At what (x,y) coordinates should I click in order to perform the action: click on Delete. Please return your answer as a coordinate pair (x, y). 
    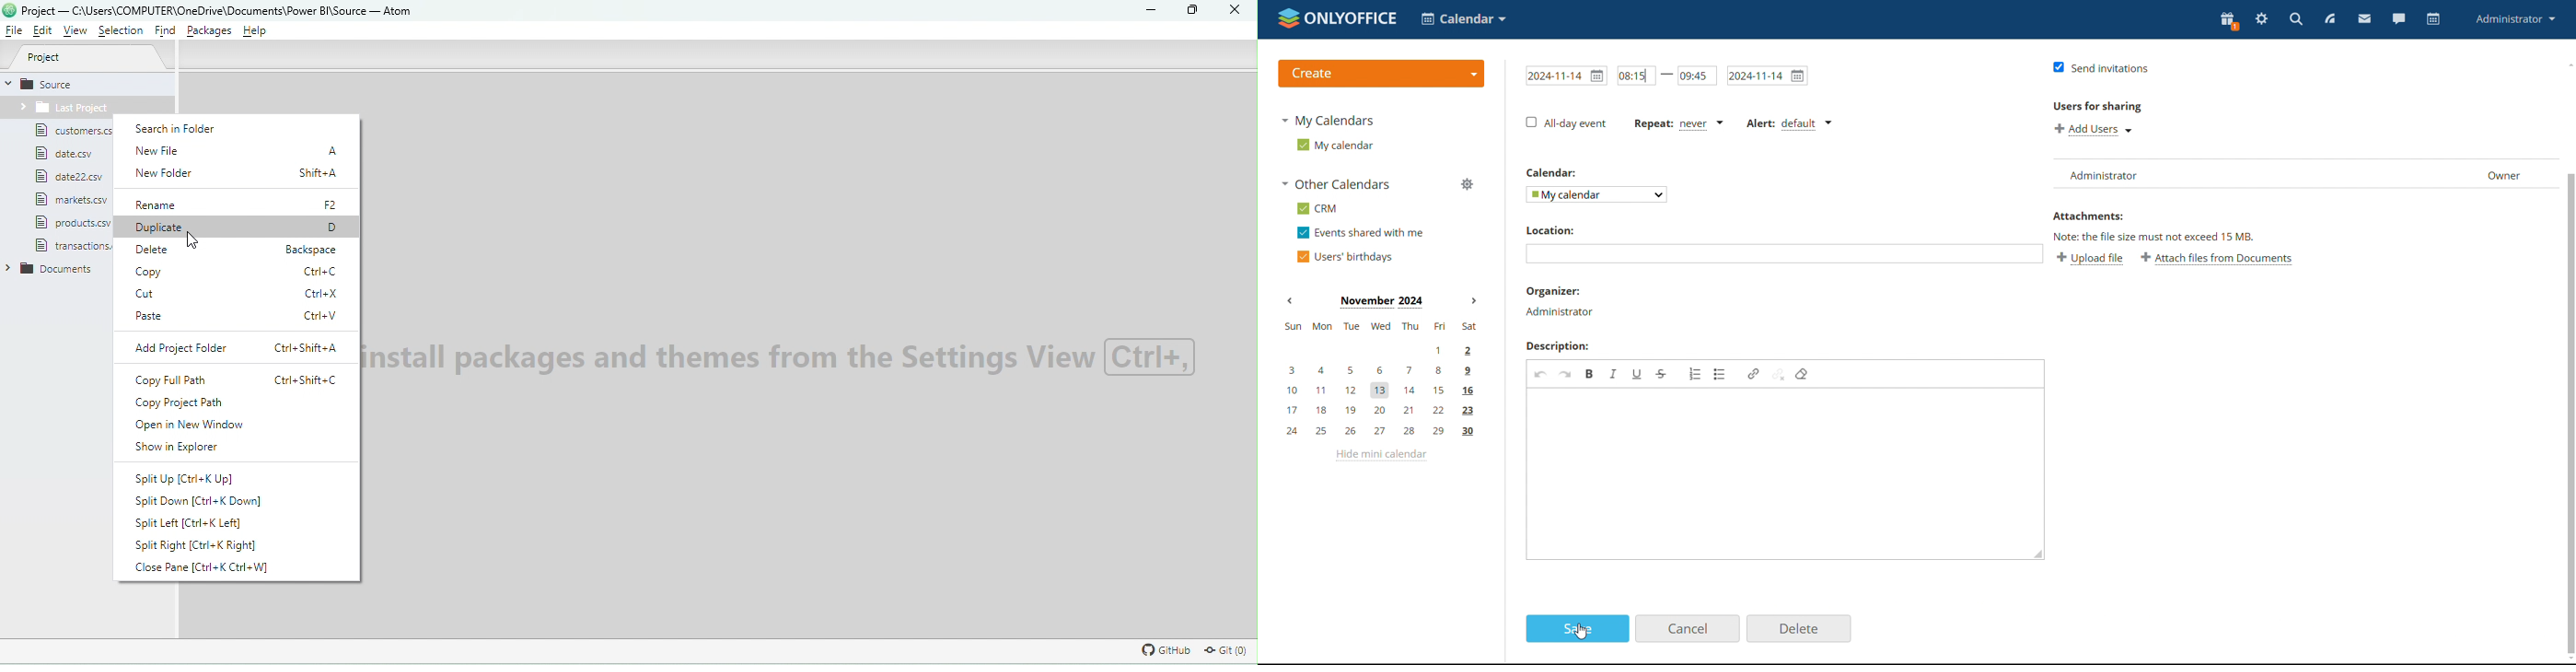
    Looking at the image, I should click on (236, 252).